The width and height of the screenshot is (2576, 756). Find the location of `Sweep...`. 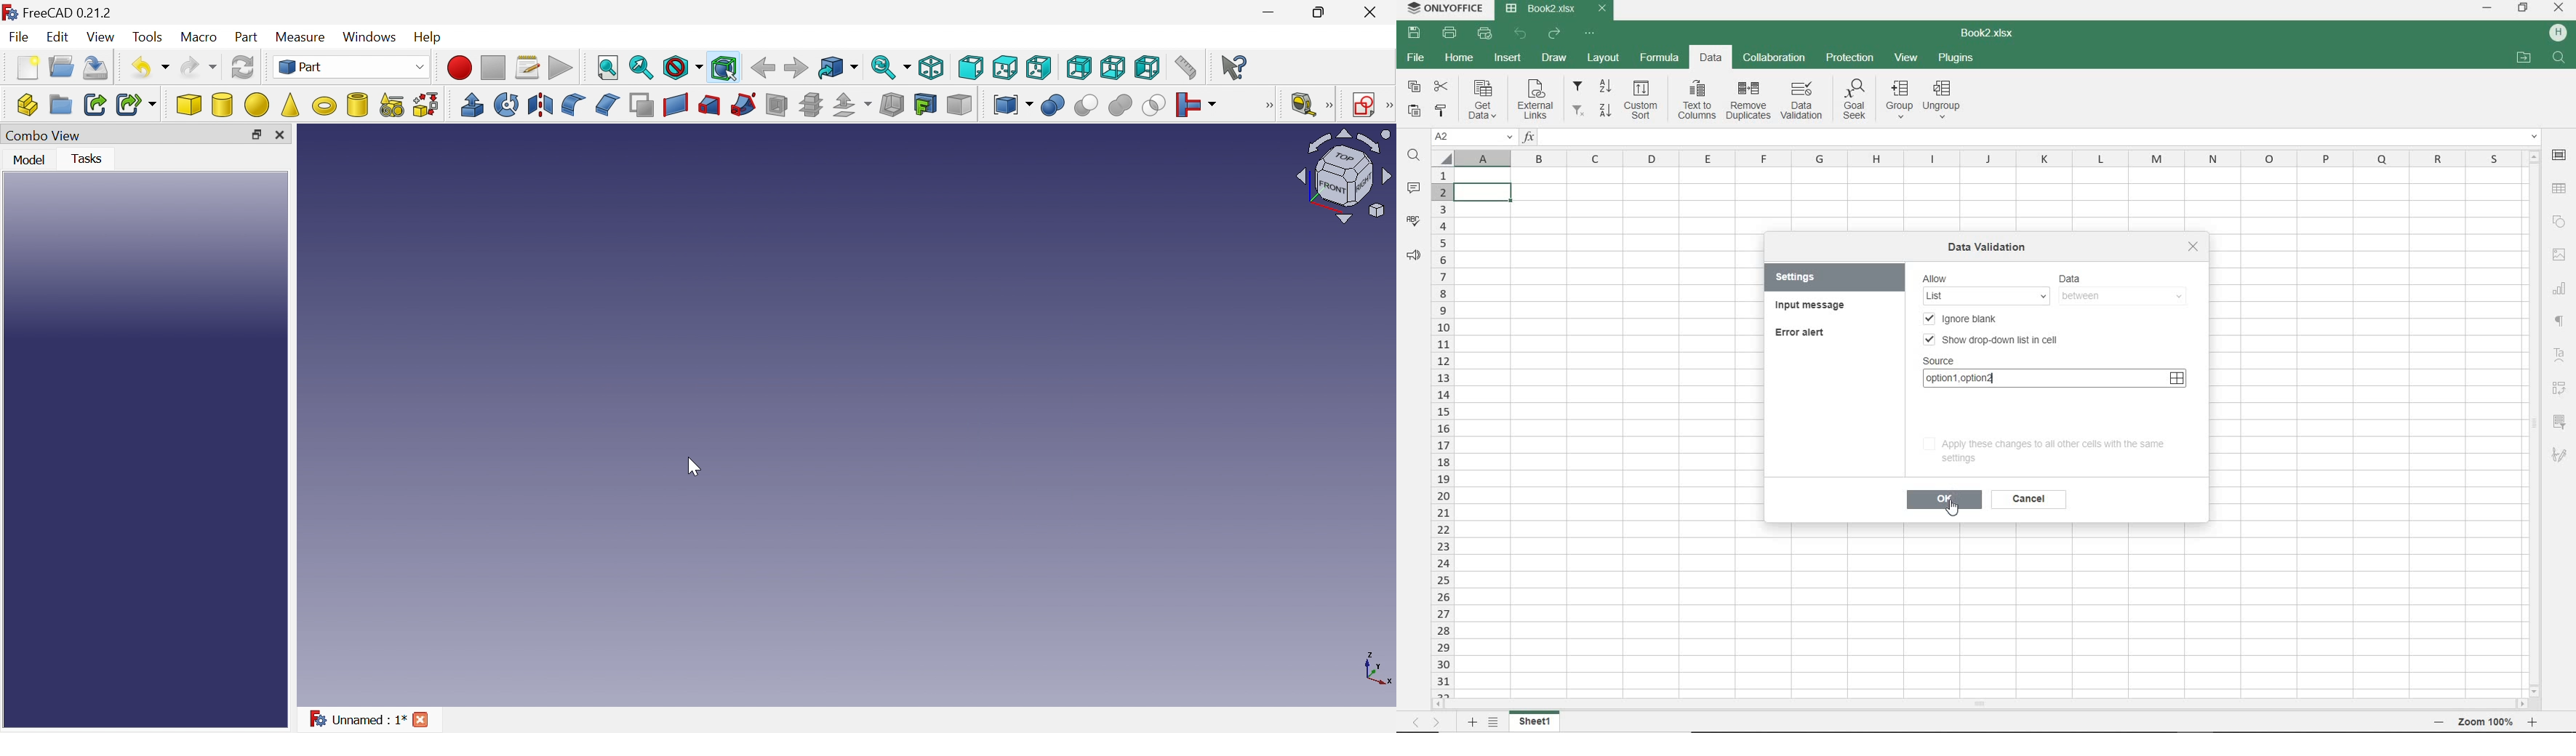

Sweep... is located at coordinates (743, 104).